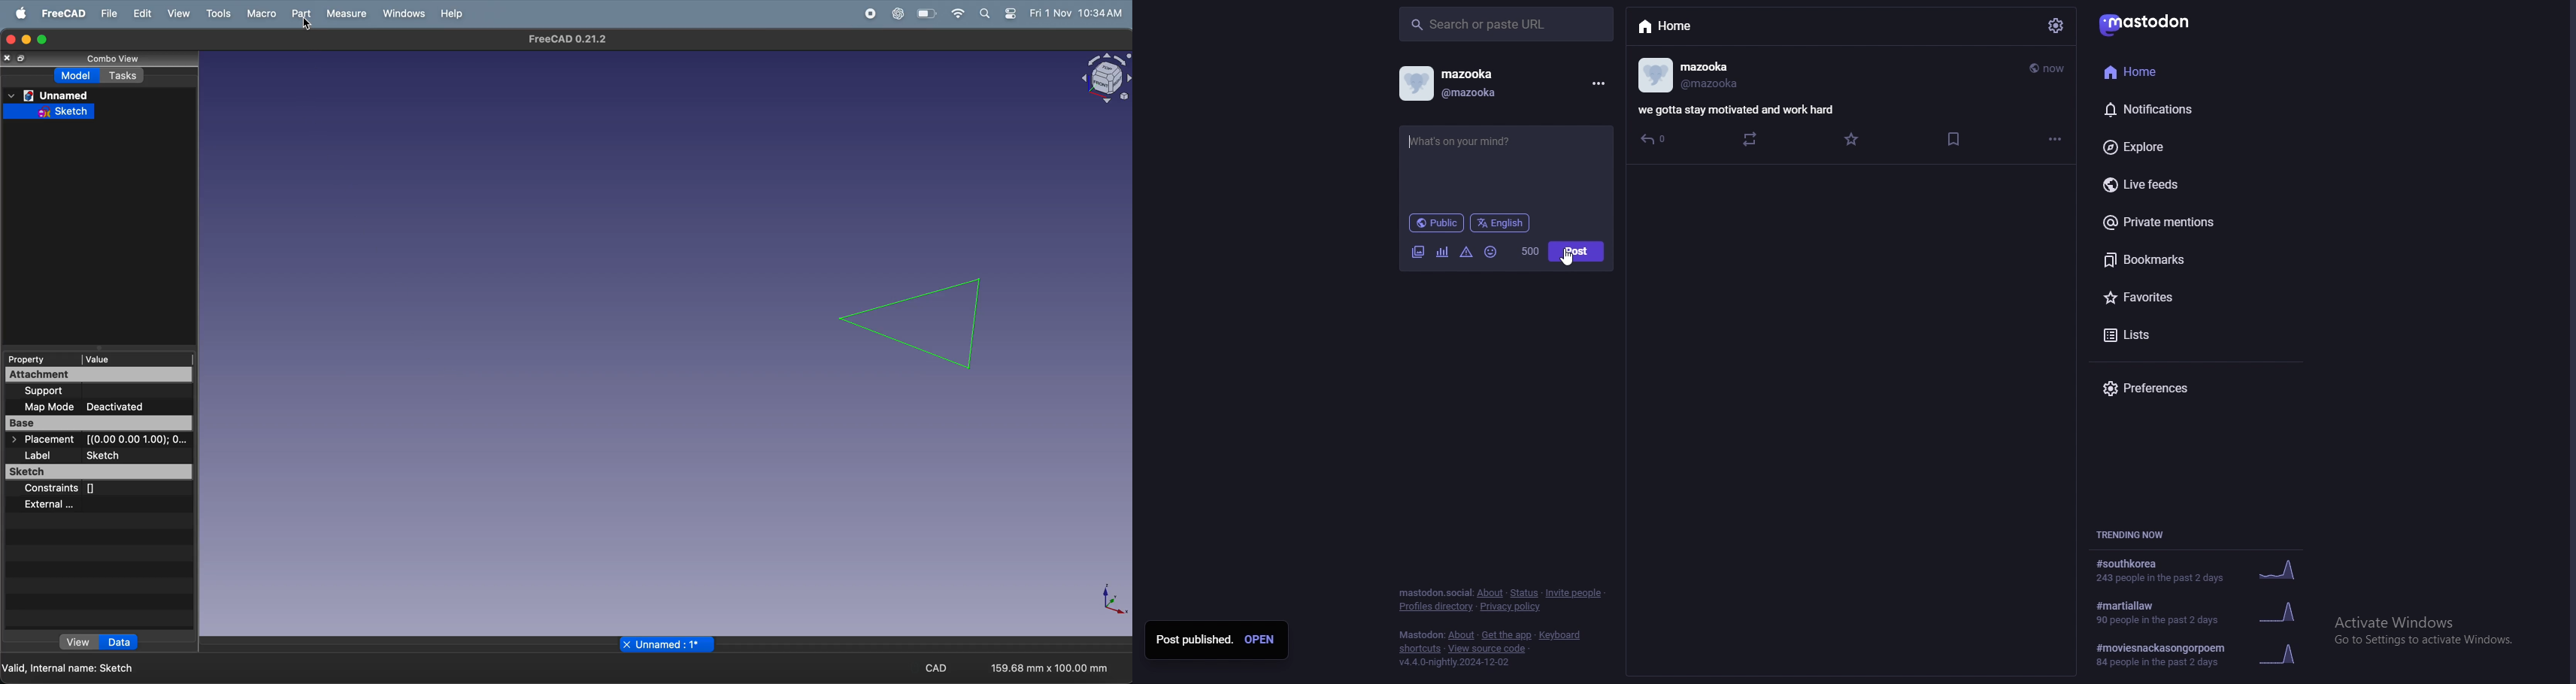 This screenshot has height=700, width=2576. Describe the element at coordinates (1490, 594) in the screenshot. I see `about` at that location.